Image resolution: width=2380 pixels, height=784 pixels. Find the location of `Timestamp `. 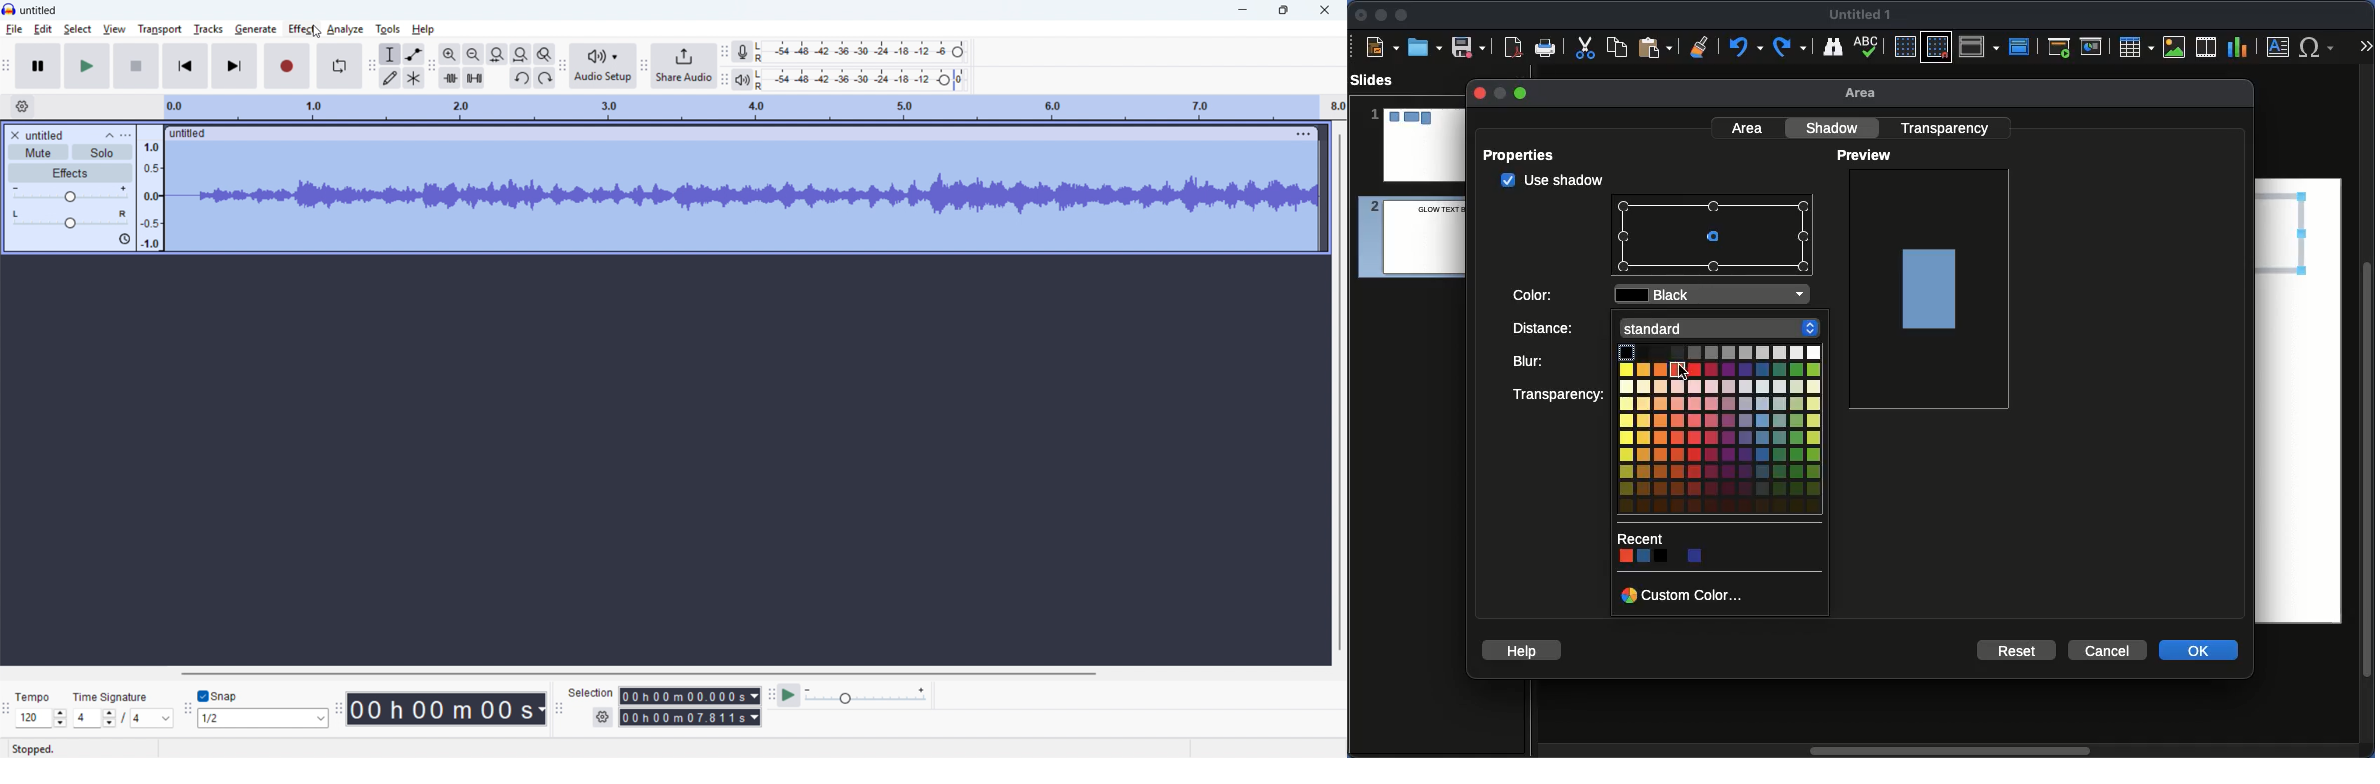

Timestamp  is located at coordinates (448, 709).